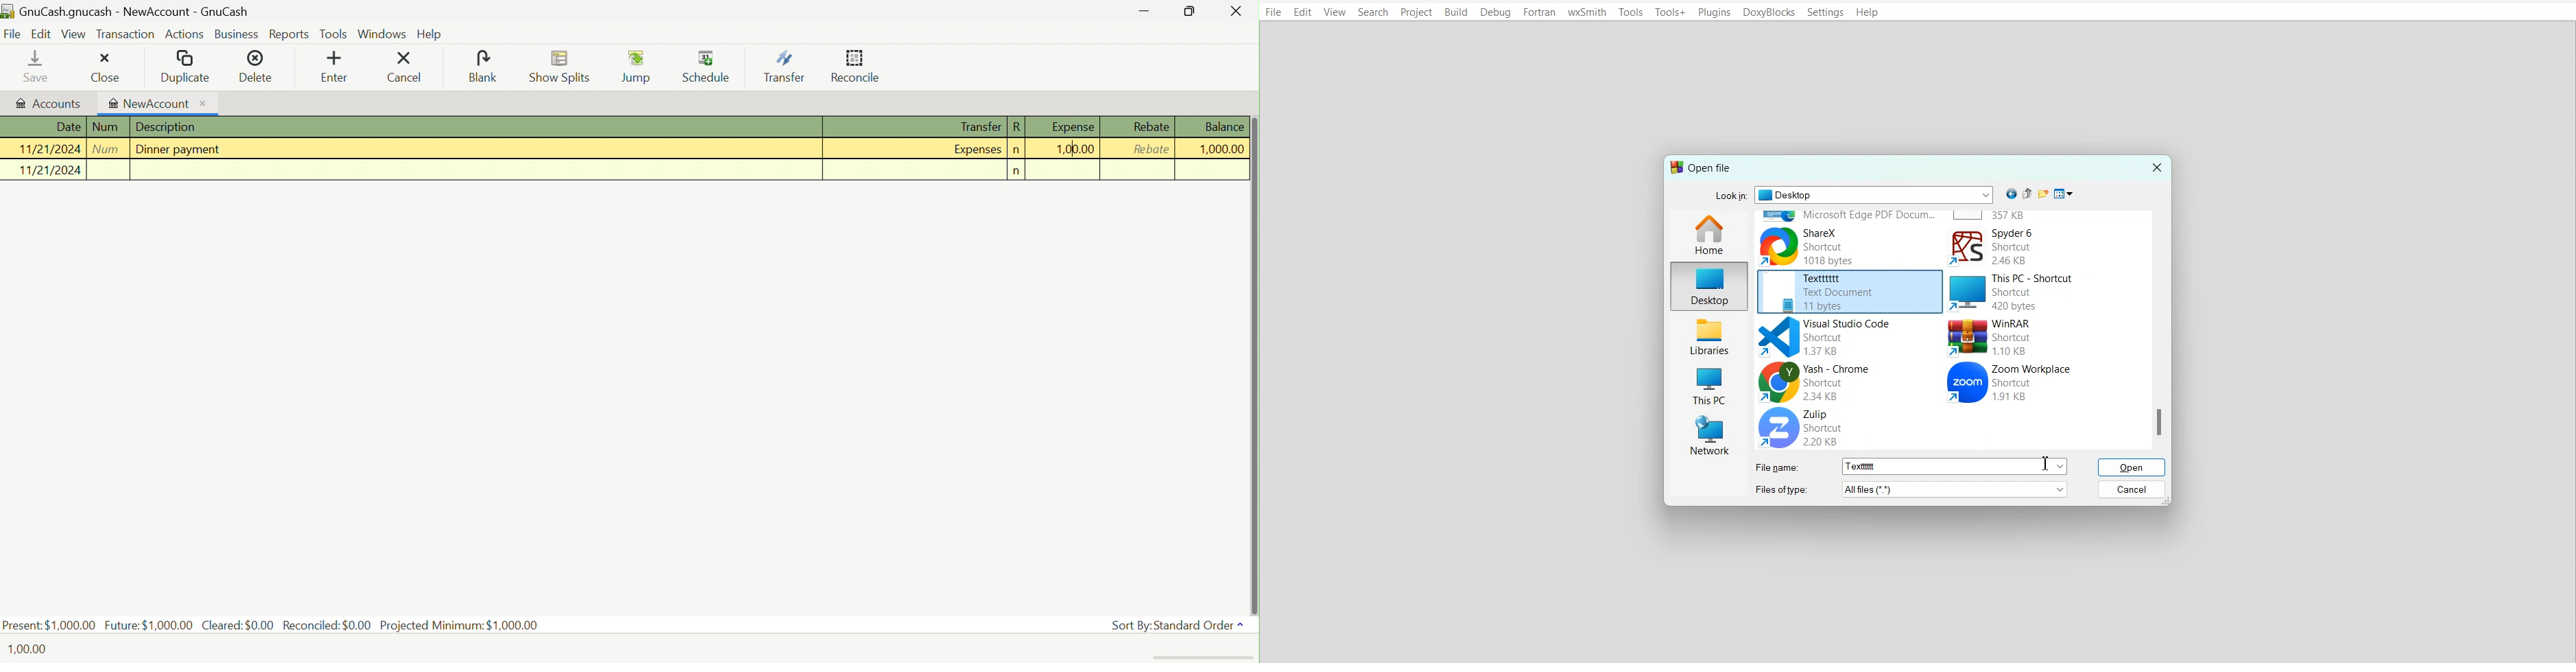 Image resolution: width=2576 pixels, height=672 pixels. Describe the element at coordinates (1671, 12) in the screenshot. I see `Tools+` at that location.